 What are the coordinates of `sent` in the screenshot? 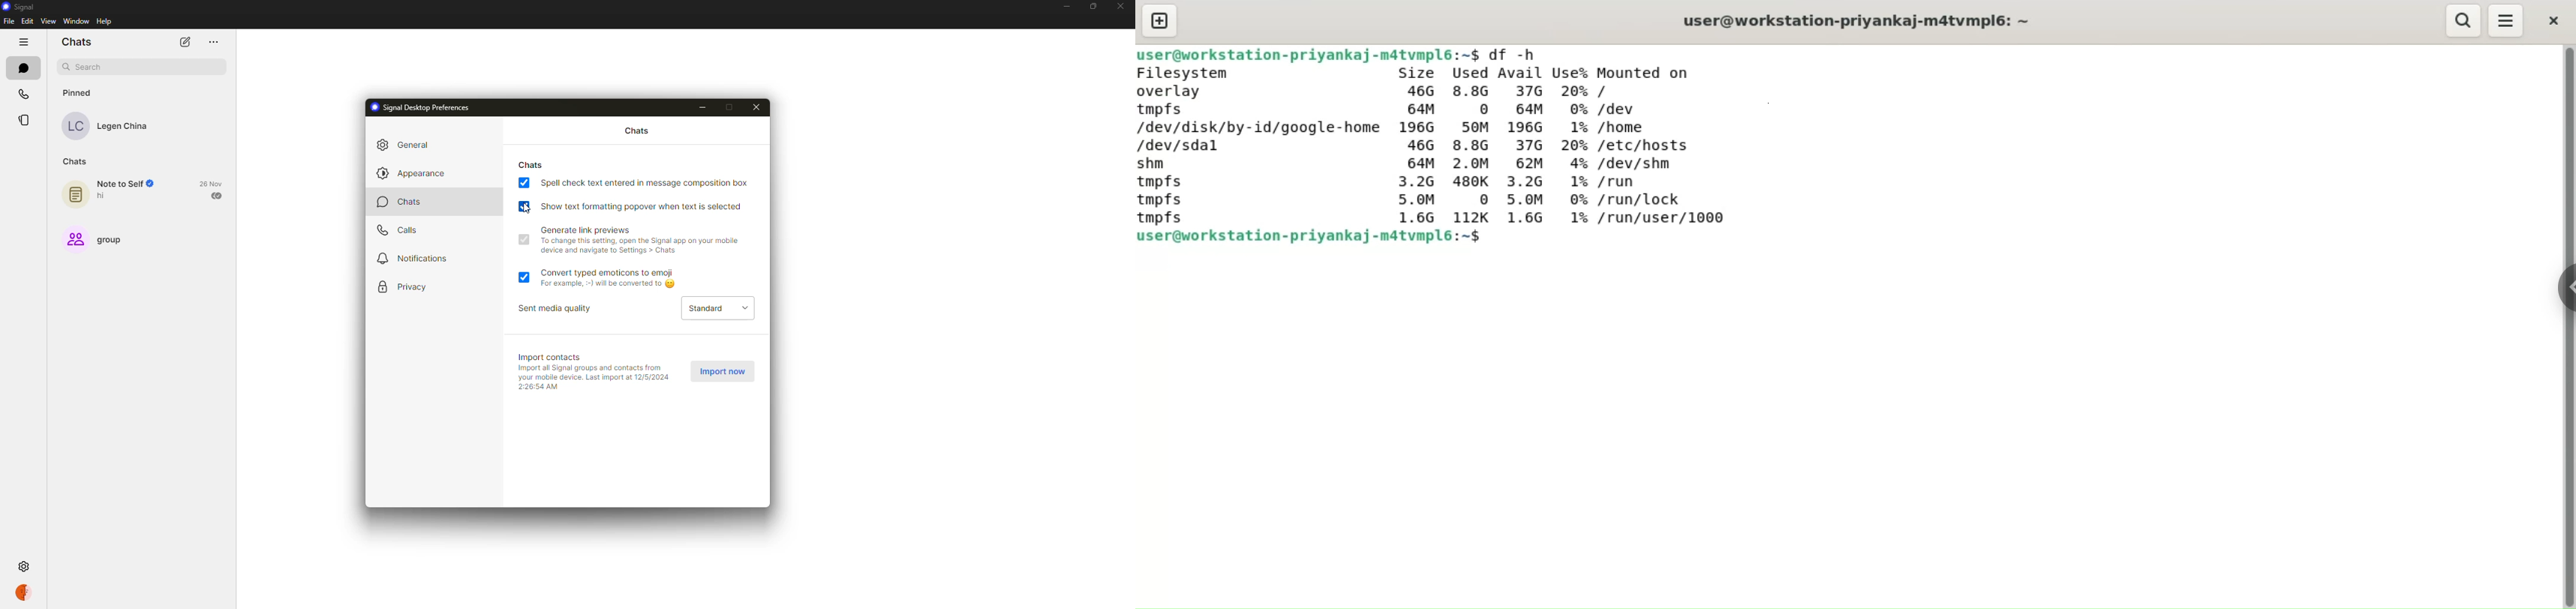 It's located at (218, 195).